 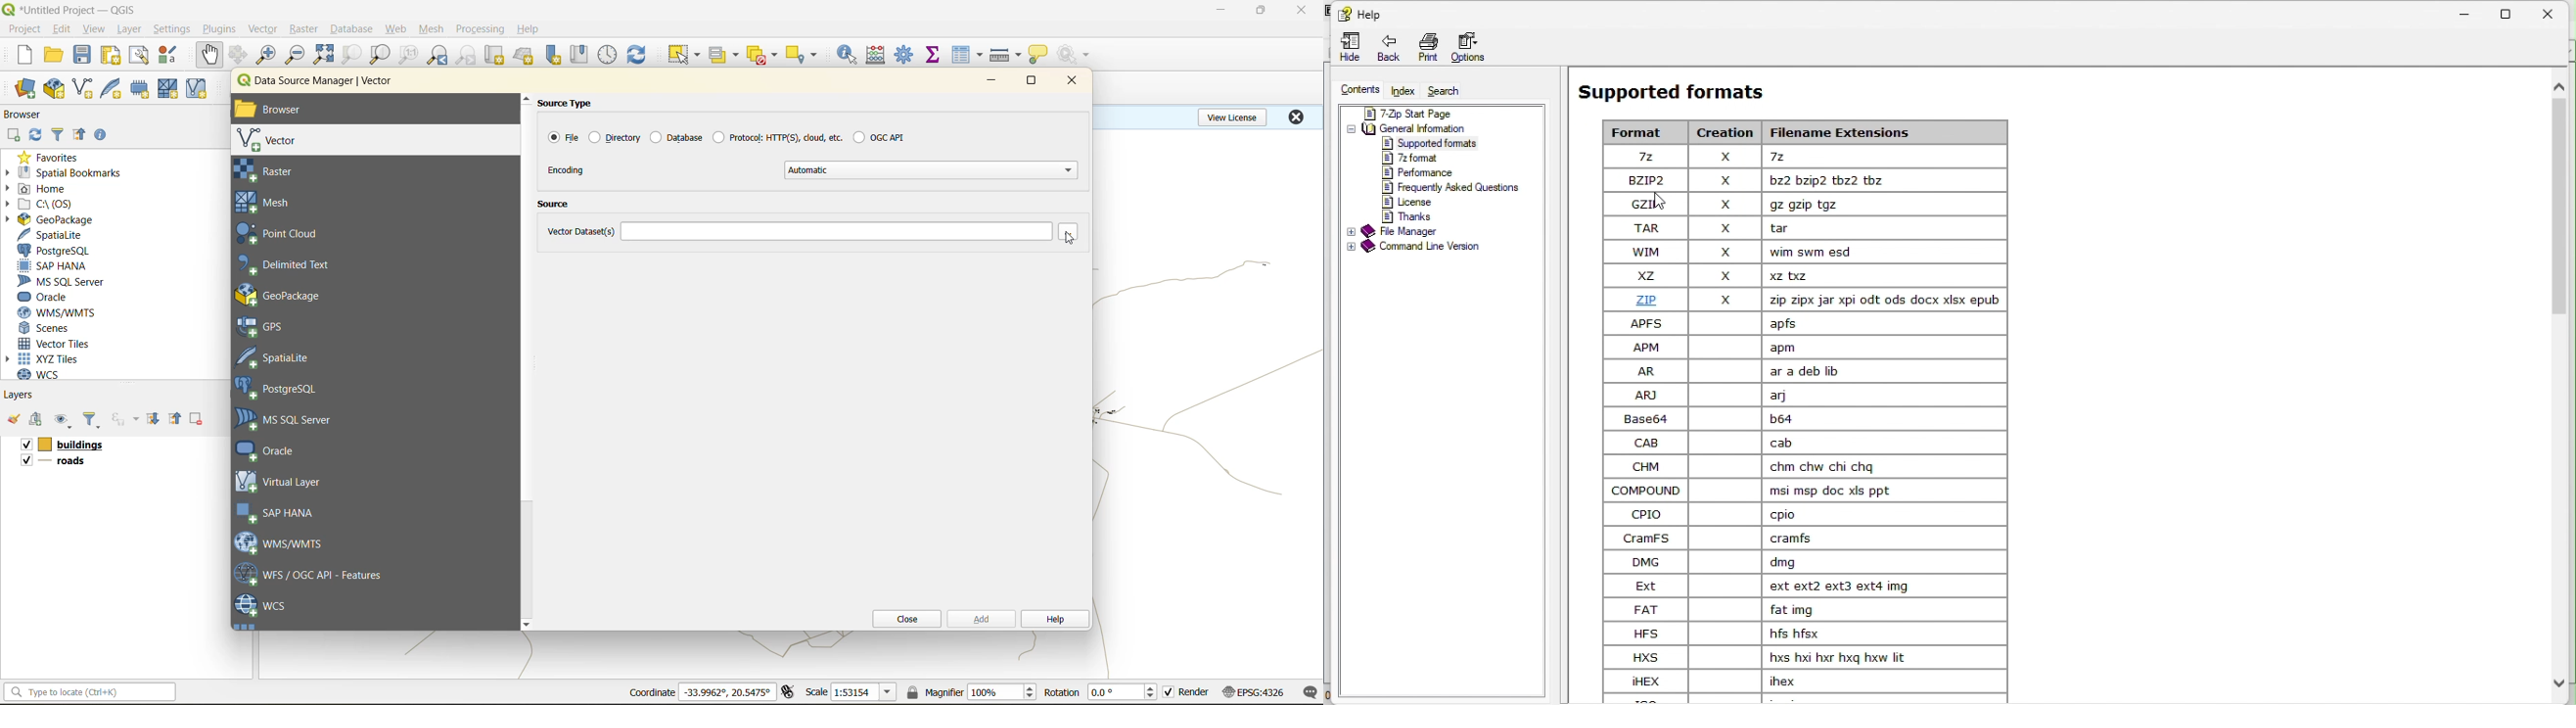 What do you see at coordinates (562, 137) in the screenshot?
I see `file` at bounding box center [562, 137].